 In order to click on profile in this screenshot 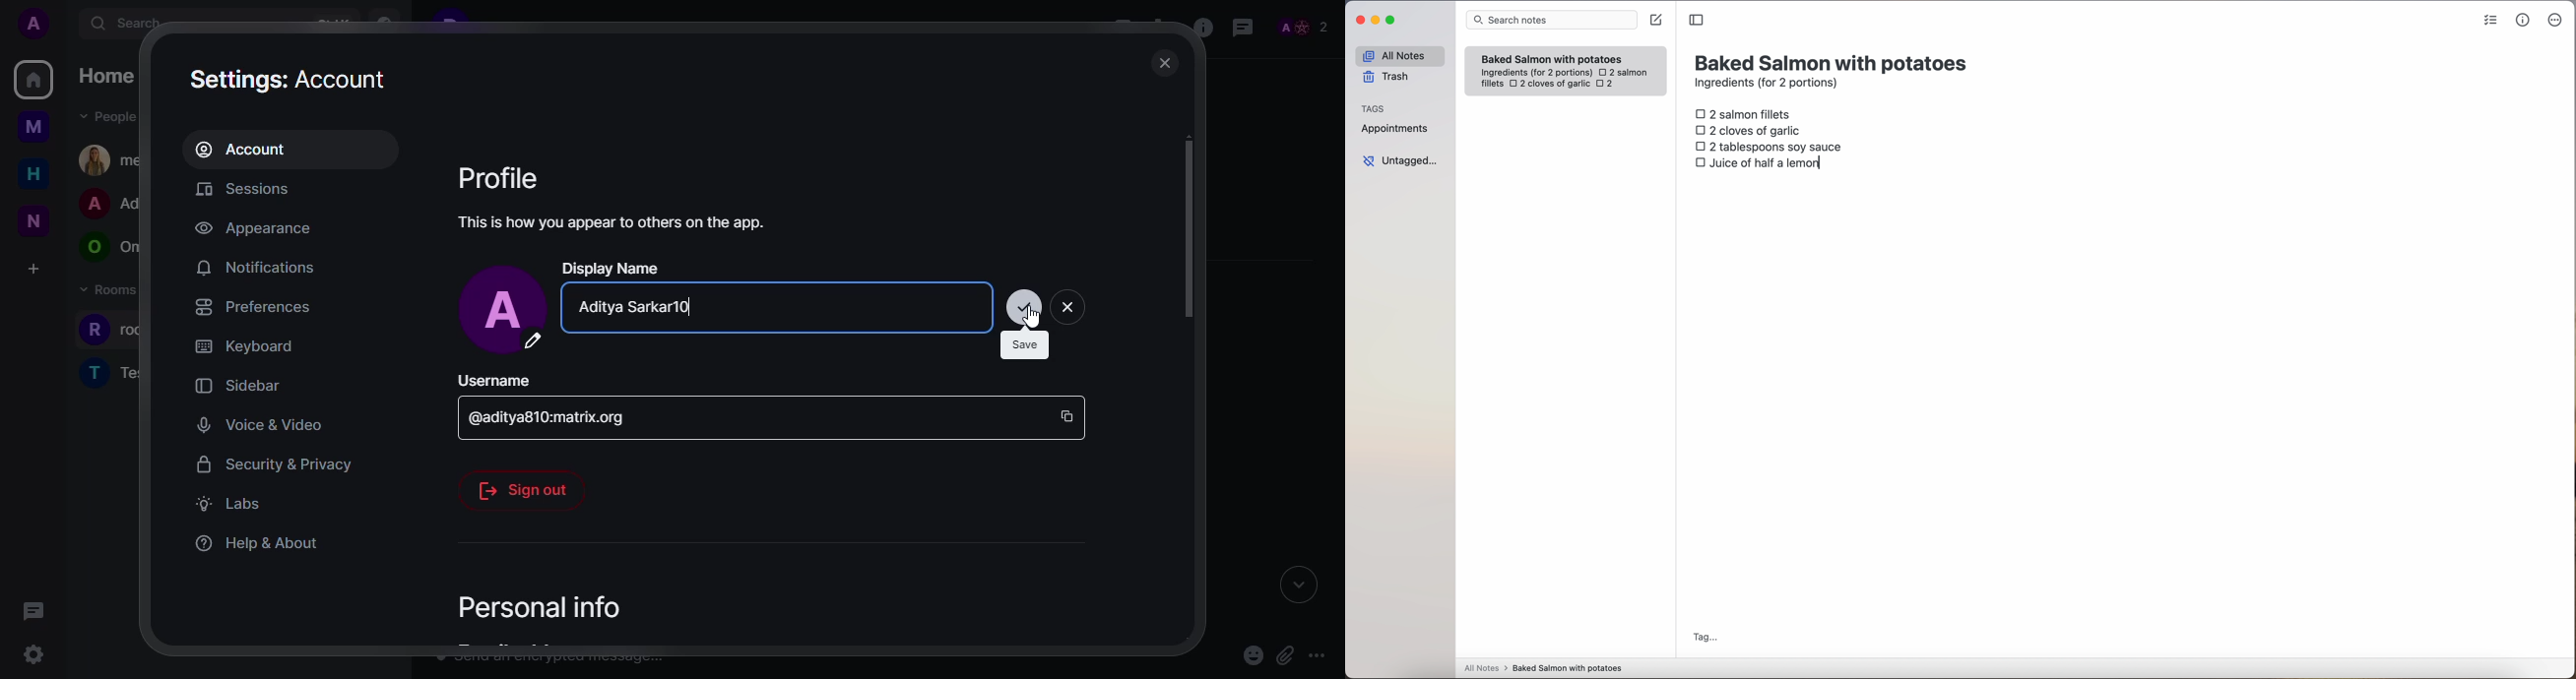, I will do `click(500, 177)`.